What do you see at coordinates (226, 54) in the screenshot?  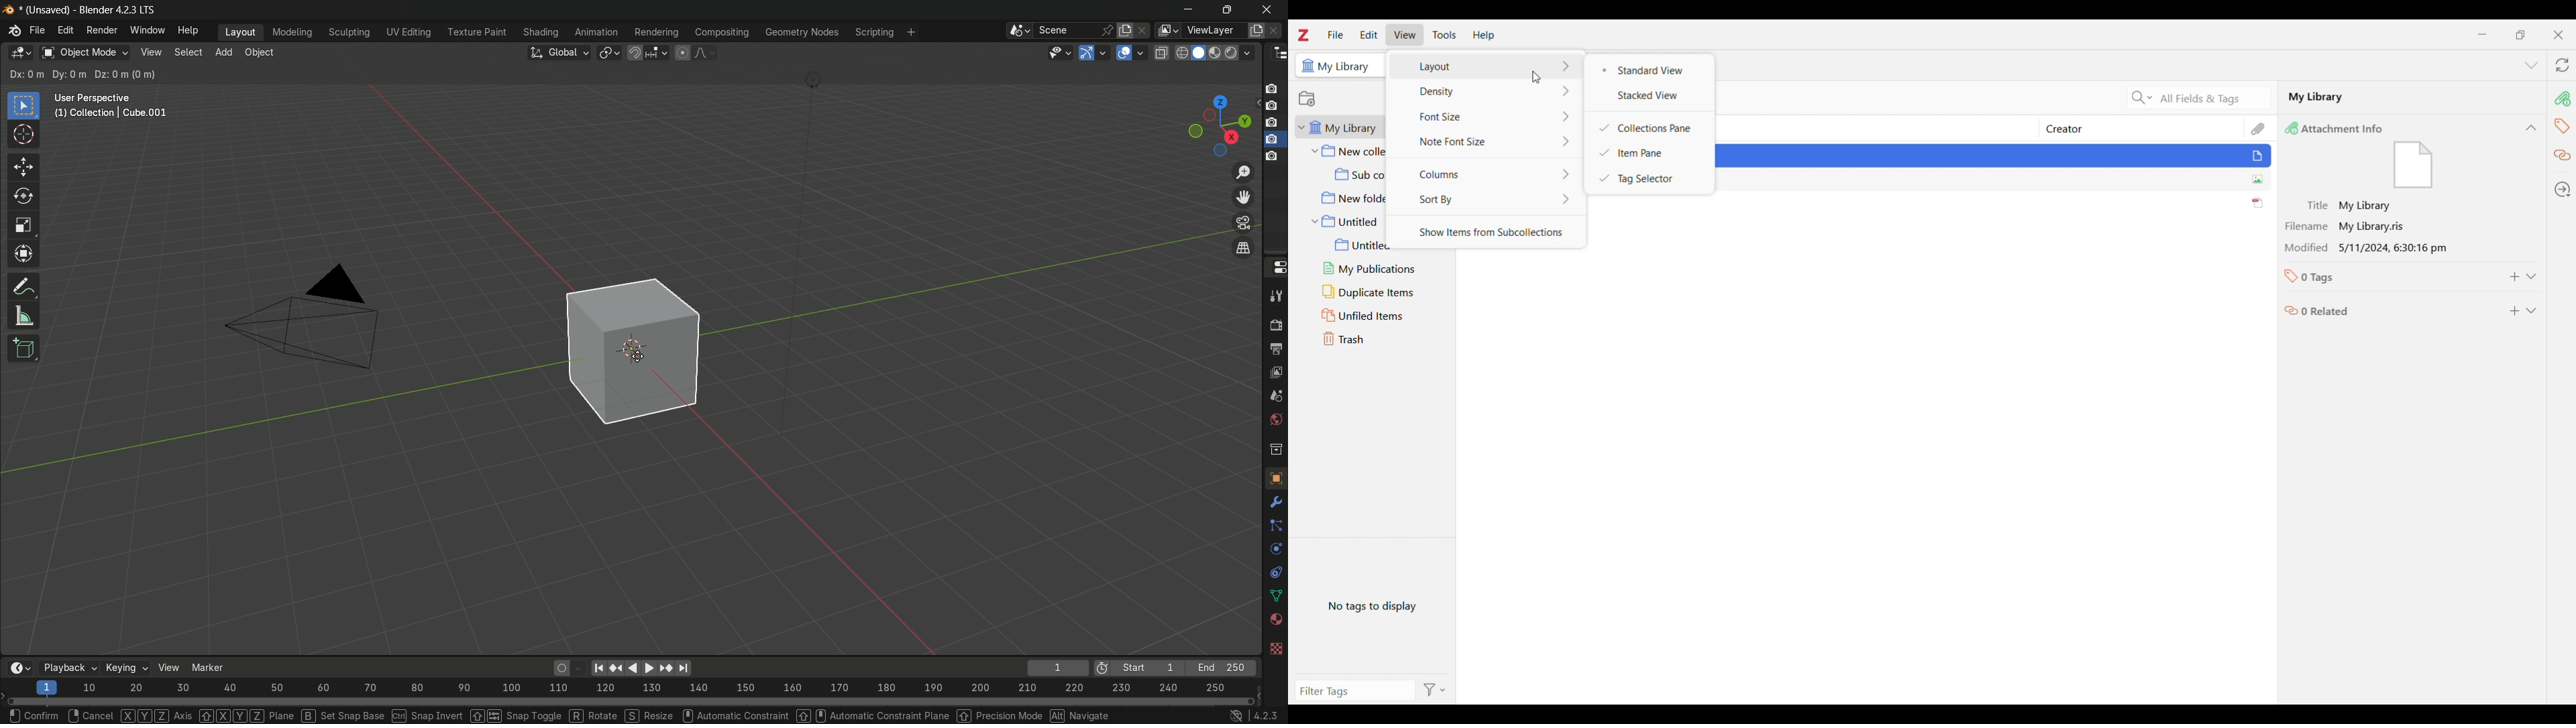 I see `add tab` at bounding box center [226, 54].